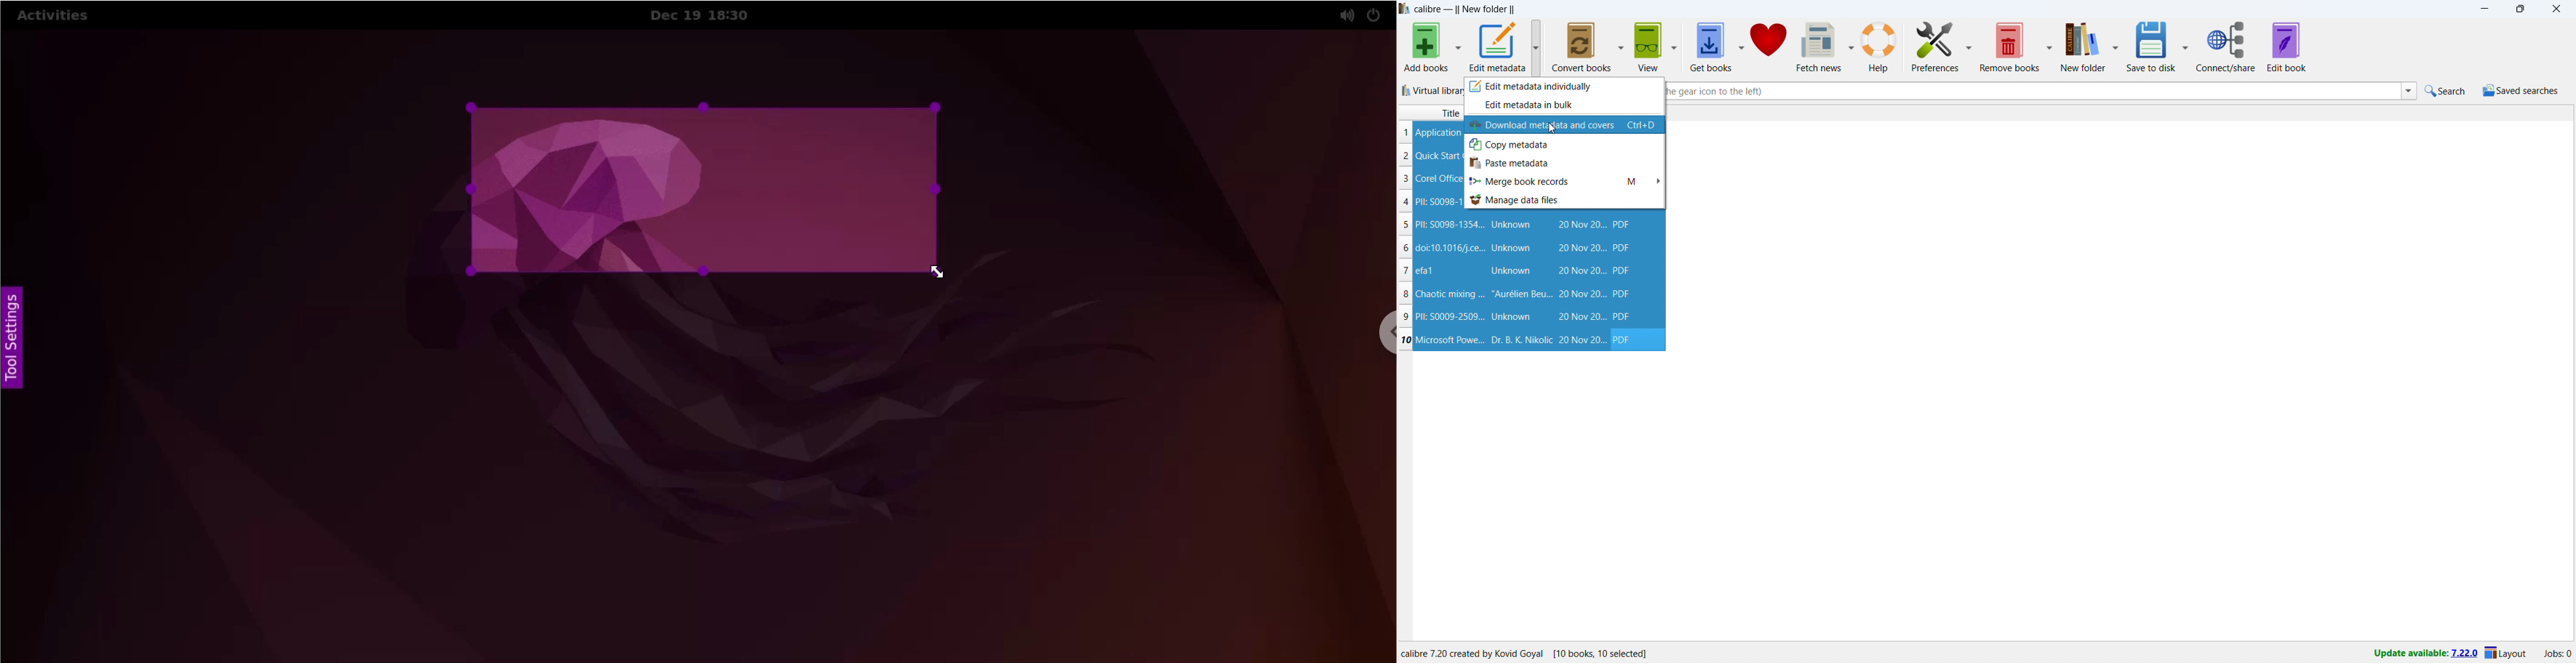  I want to click on PDF, so click(1623, 317).